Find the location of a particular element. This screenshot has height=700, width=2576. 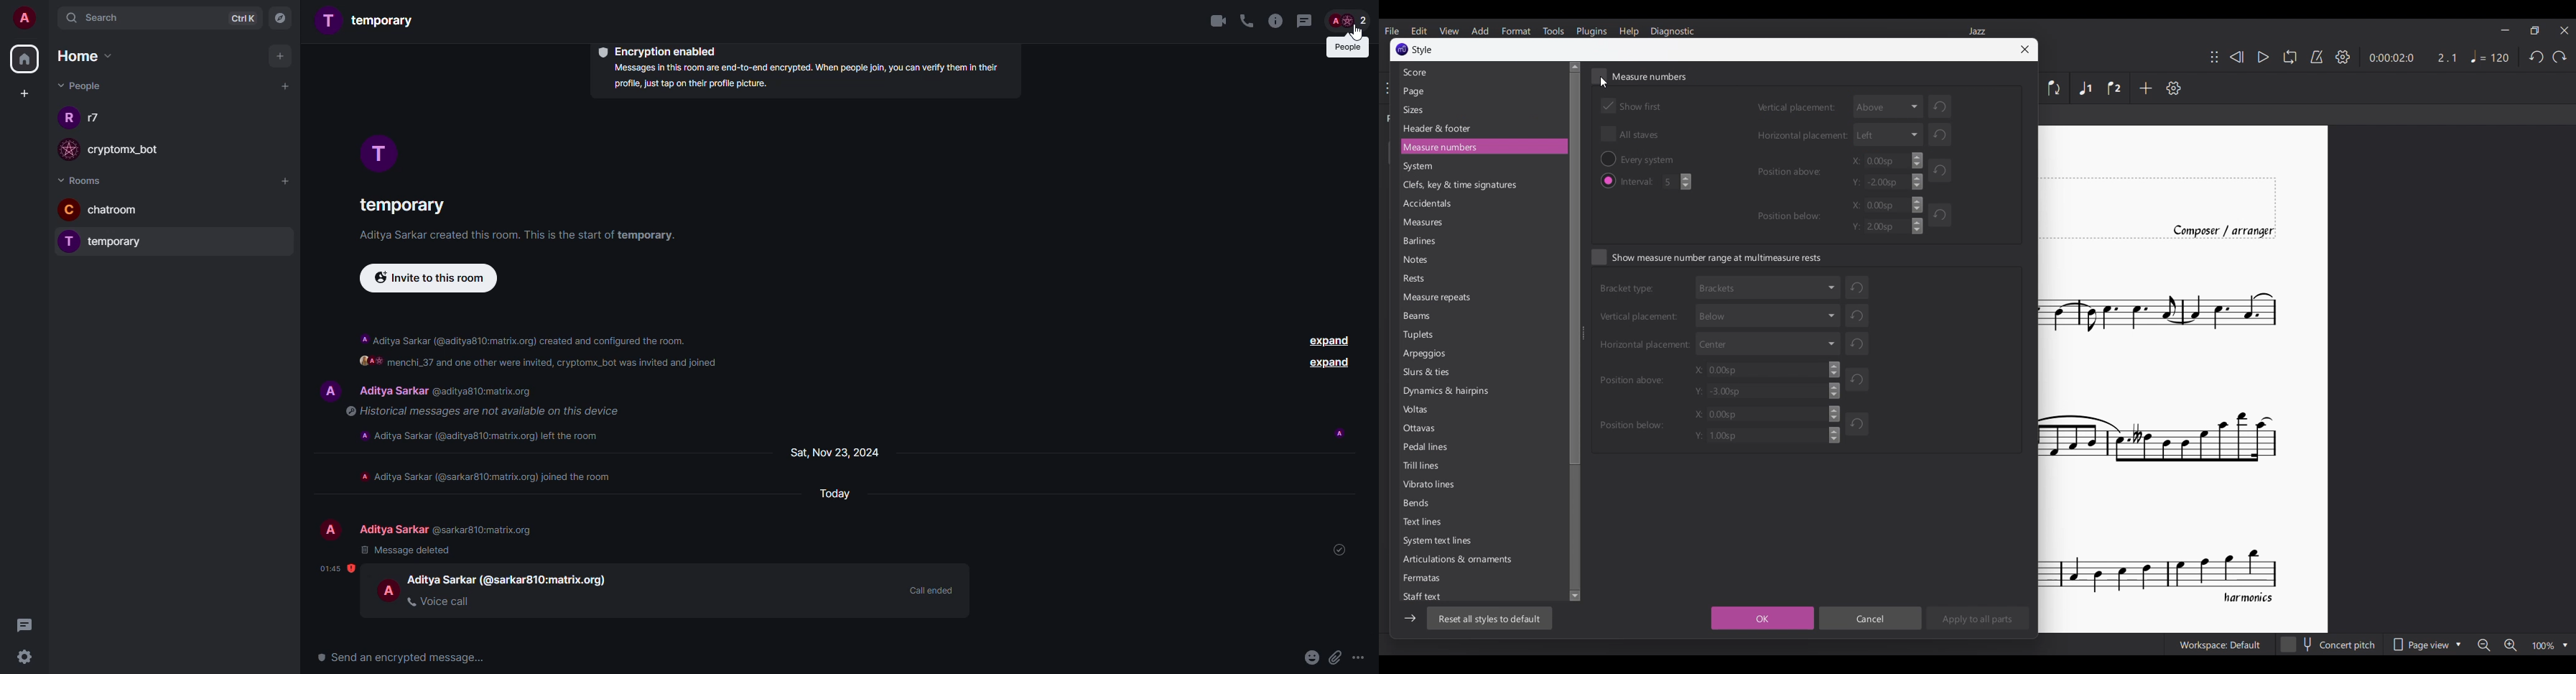

Input numbers for respective setting is located at coordinates (1883, 160).